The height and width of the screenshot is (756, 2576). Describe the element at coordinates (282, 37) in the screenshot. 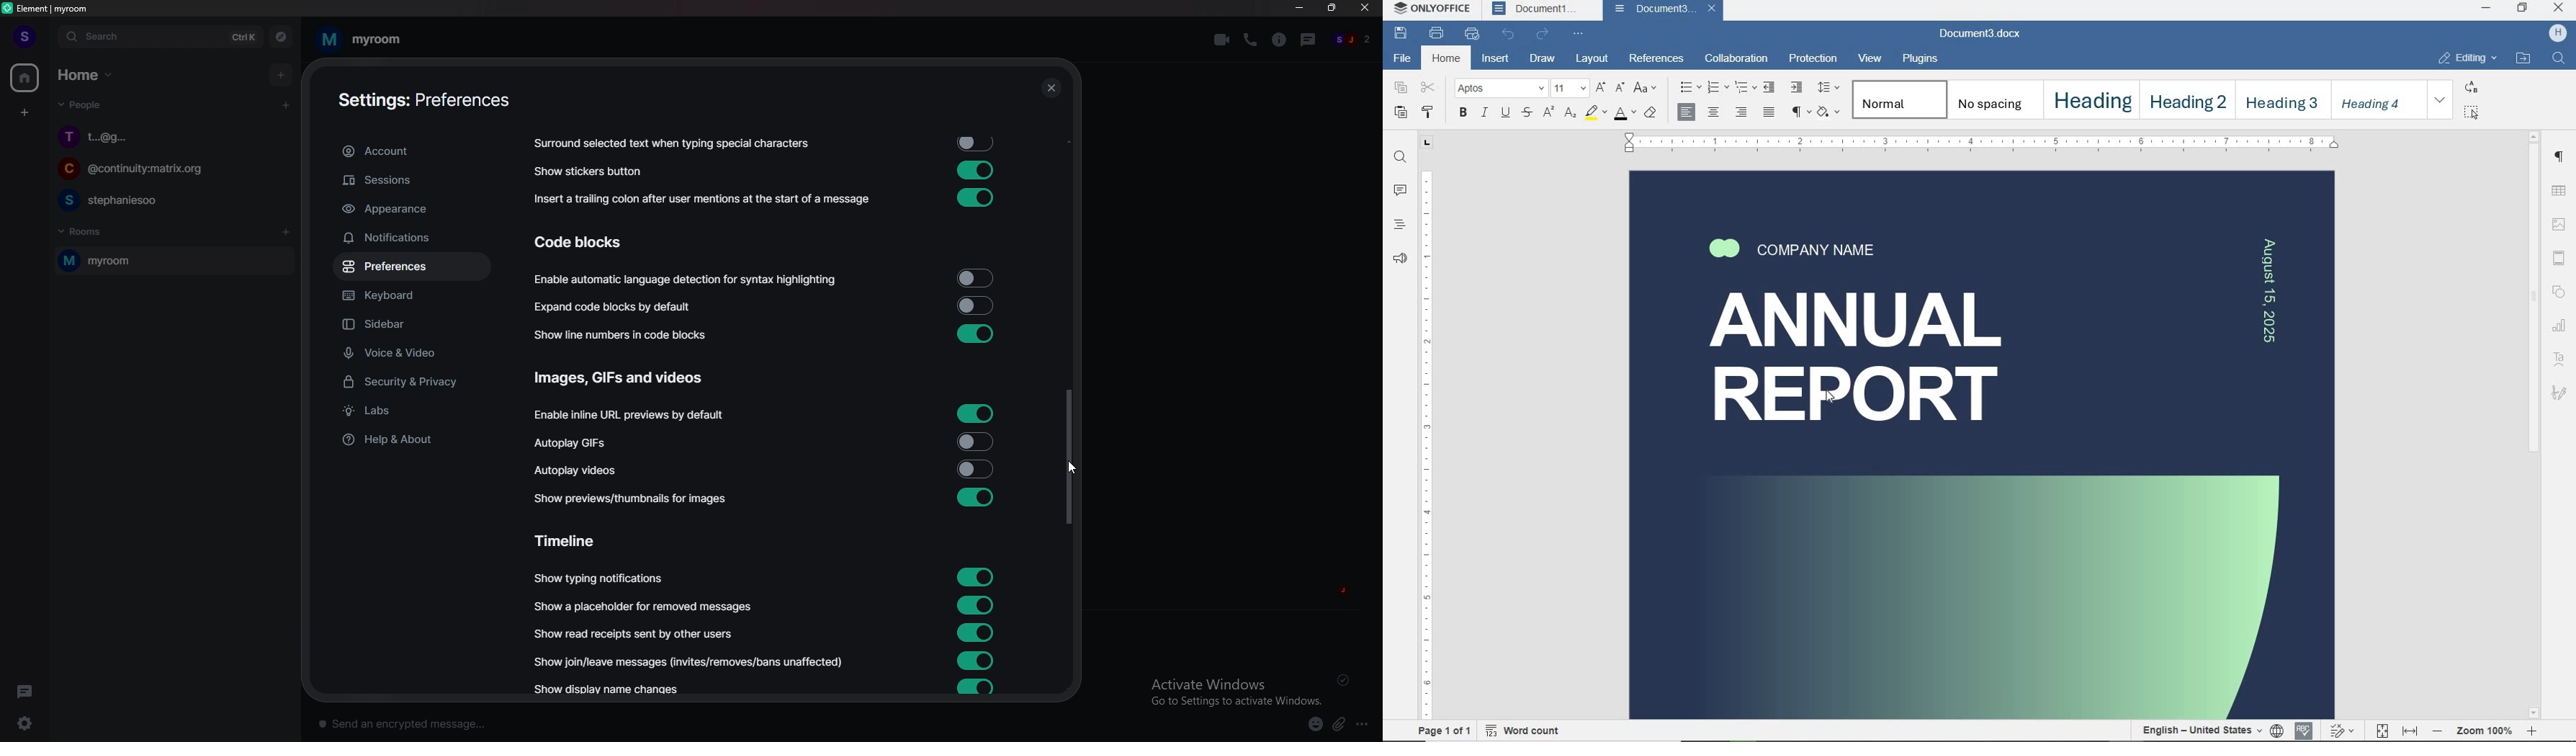

I see `explore room` at that location.